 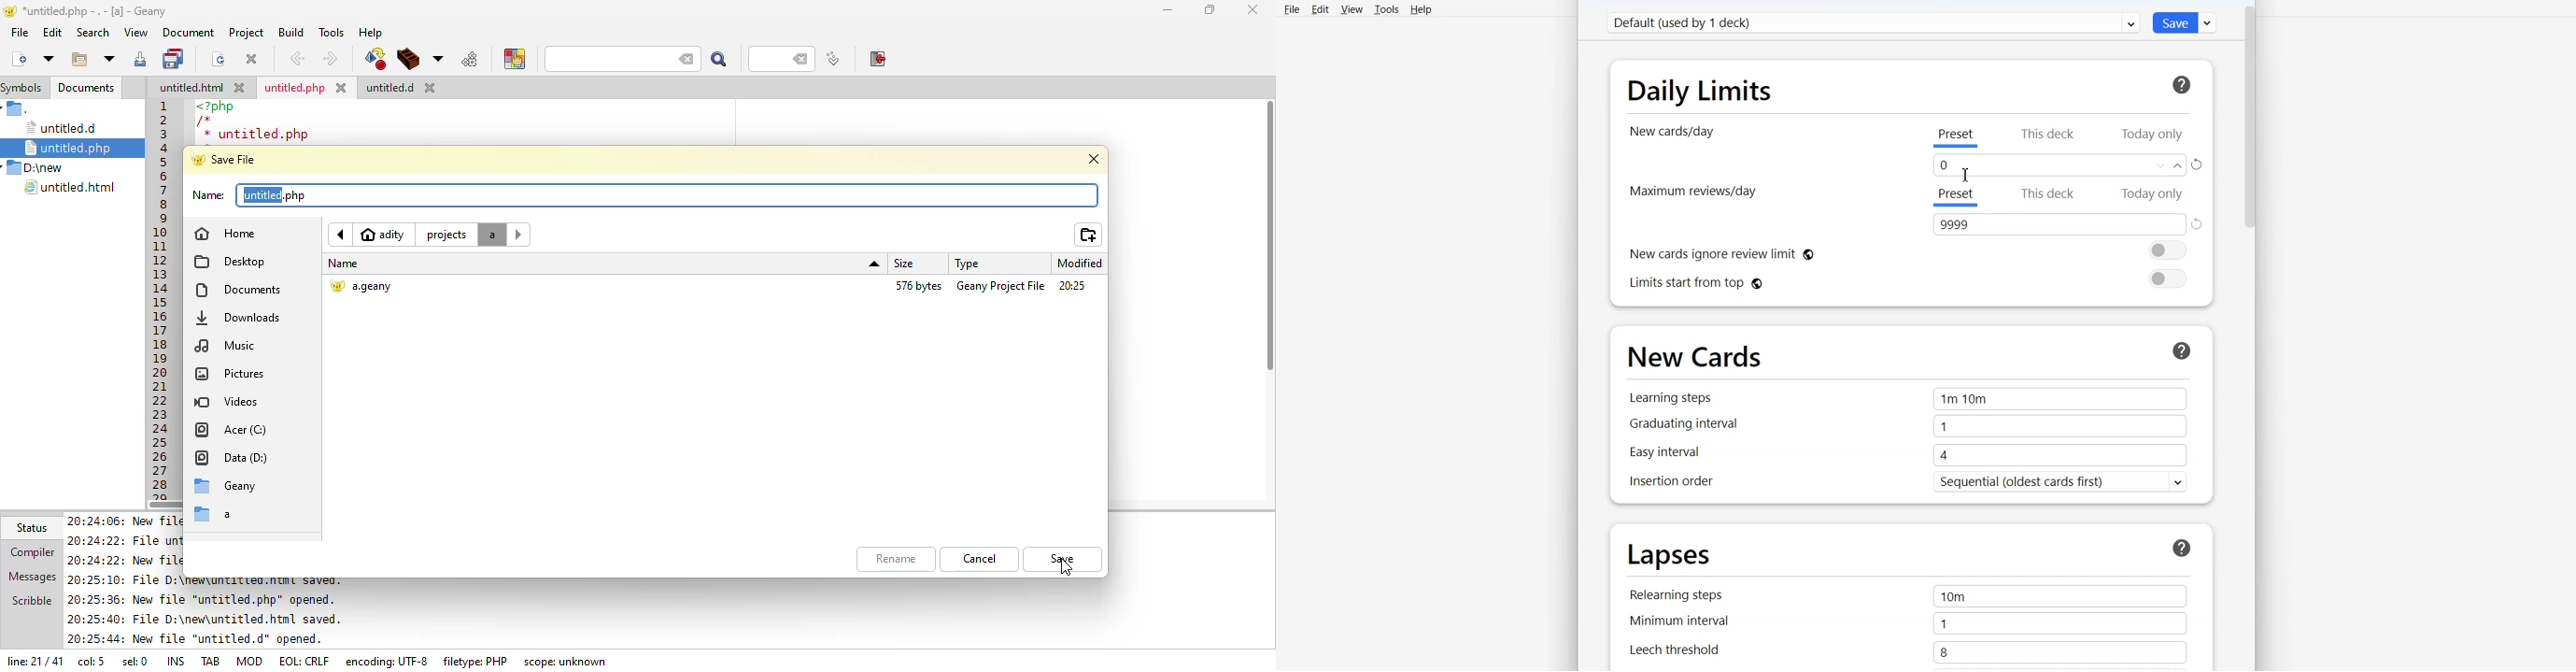 What do you see at coordinates (2064, 623) in the screenshot?
I see `1` at bounding box center [2064, 623].